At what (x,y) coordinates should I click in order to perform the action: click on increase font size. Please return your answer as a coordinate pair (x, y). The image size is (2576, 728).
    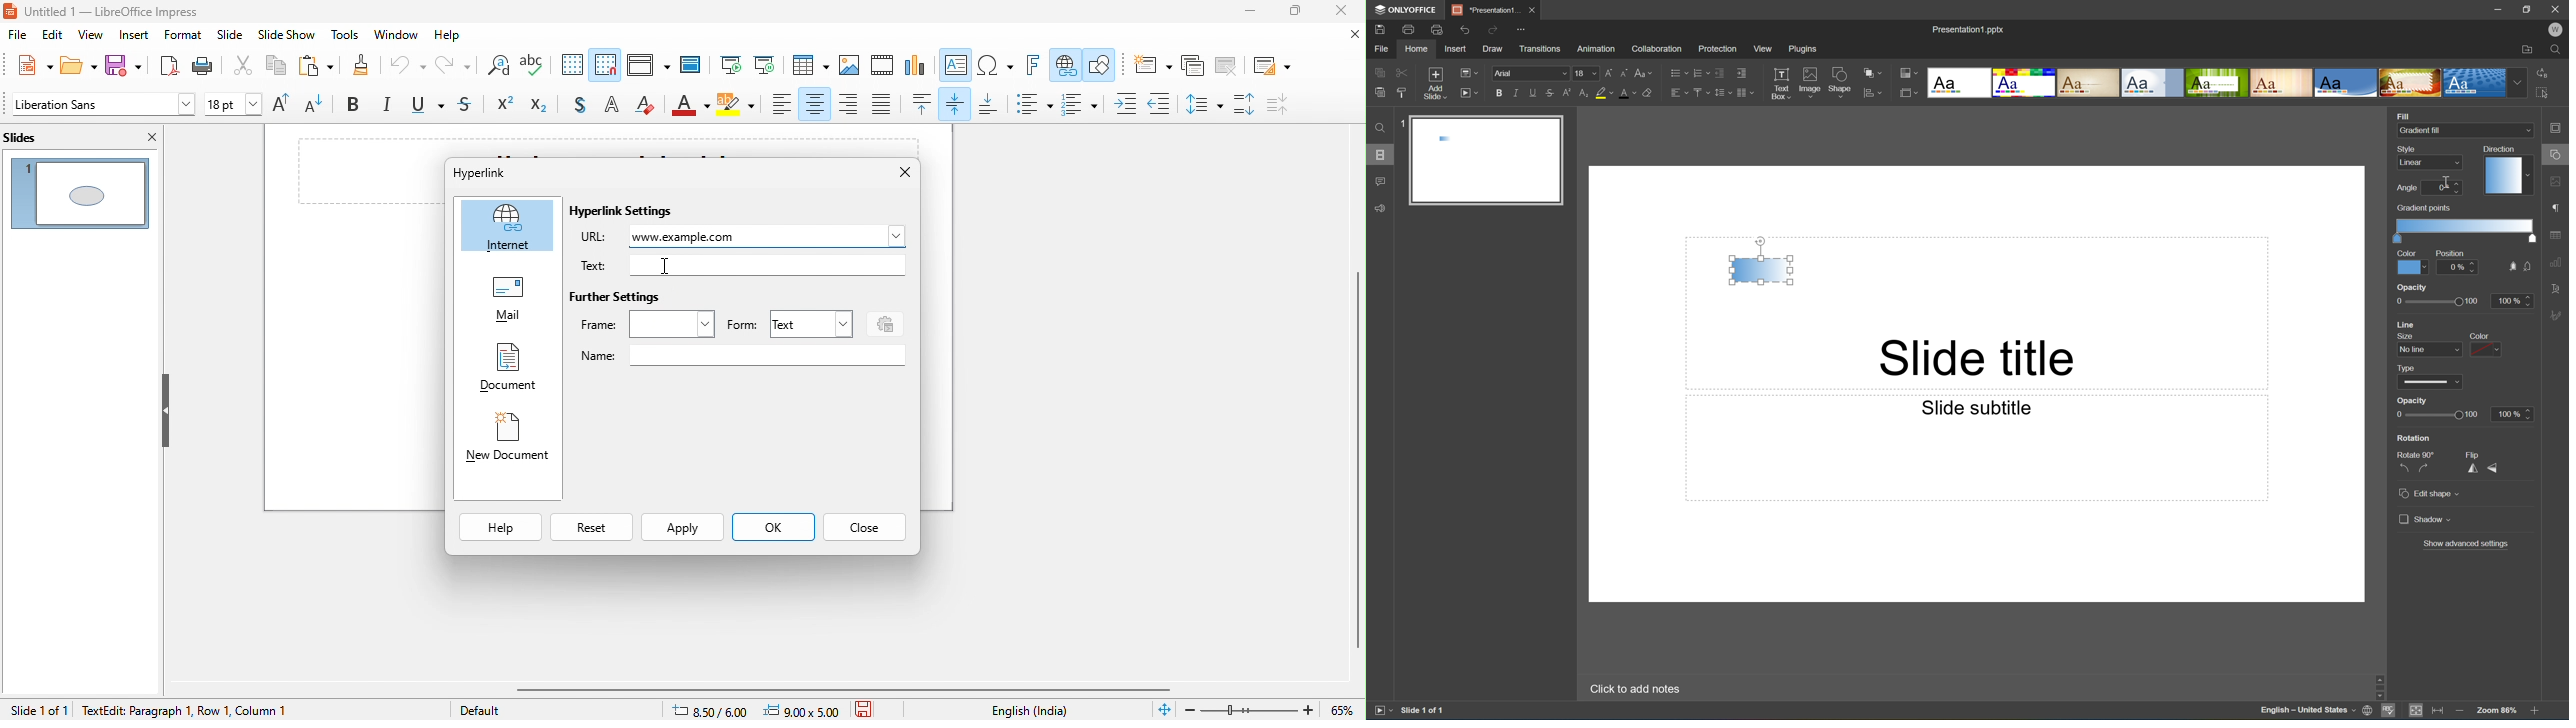
    Looking at the image, I should click on (285, 105).